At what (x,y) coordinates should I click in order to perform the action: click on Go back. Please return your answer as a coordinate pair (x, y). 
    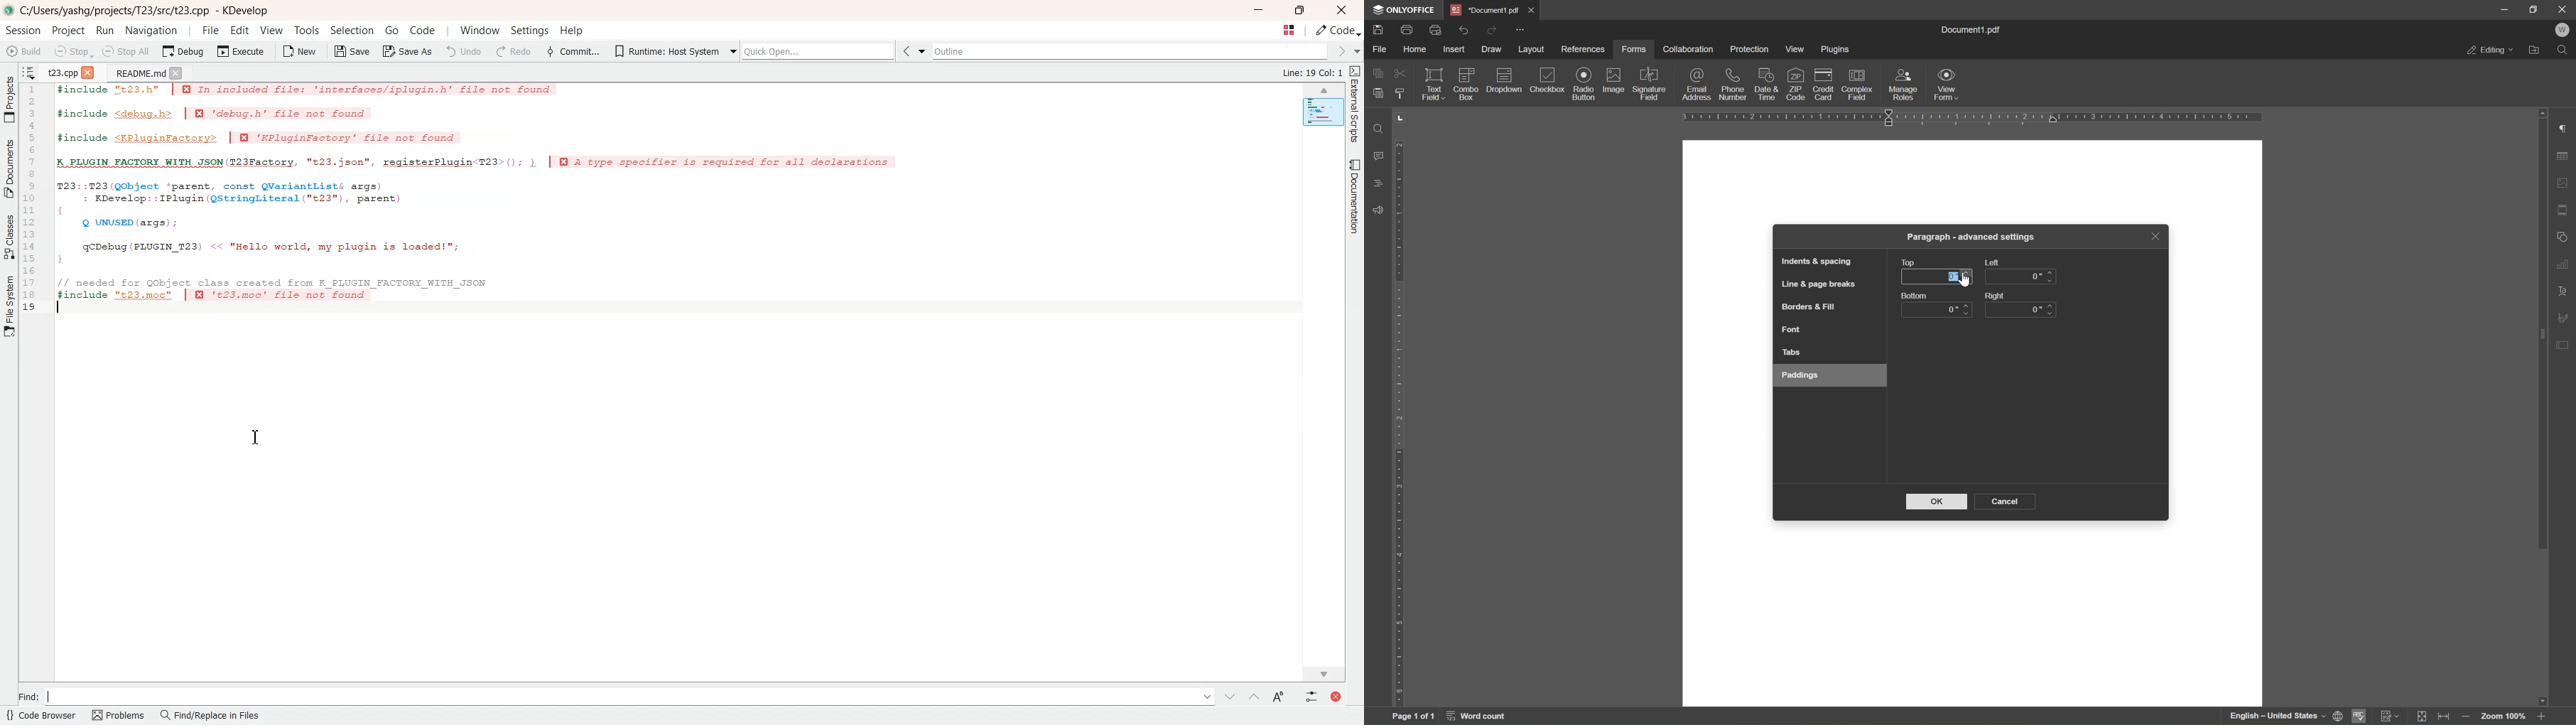
    Looking at the image, I should click on (909, 52).